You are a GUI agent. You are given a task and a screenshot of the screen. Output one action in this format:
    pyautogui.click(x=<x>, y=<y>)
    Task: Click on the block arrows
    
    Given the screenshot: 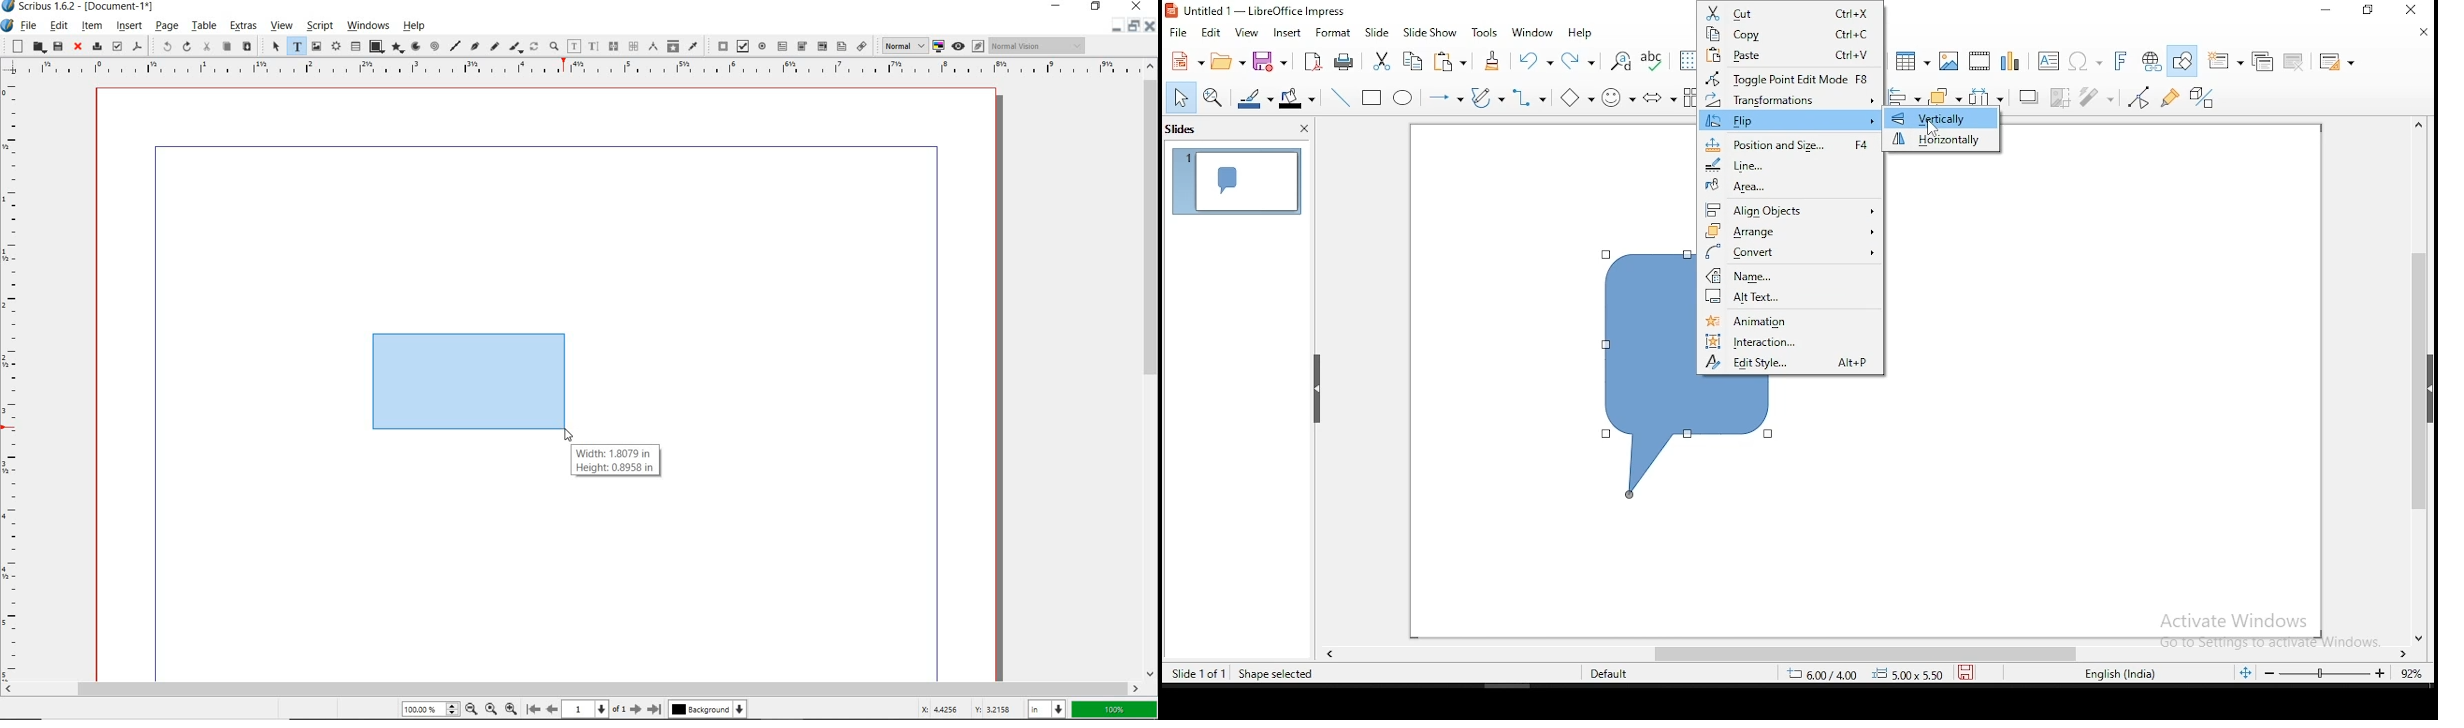 What is the action you would take?
    pyautogui.click(x=1662, y=98)
    